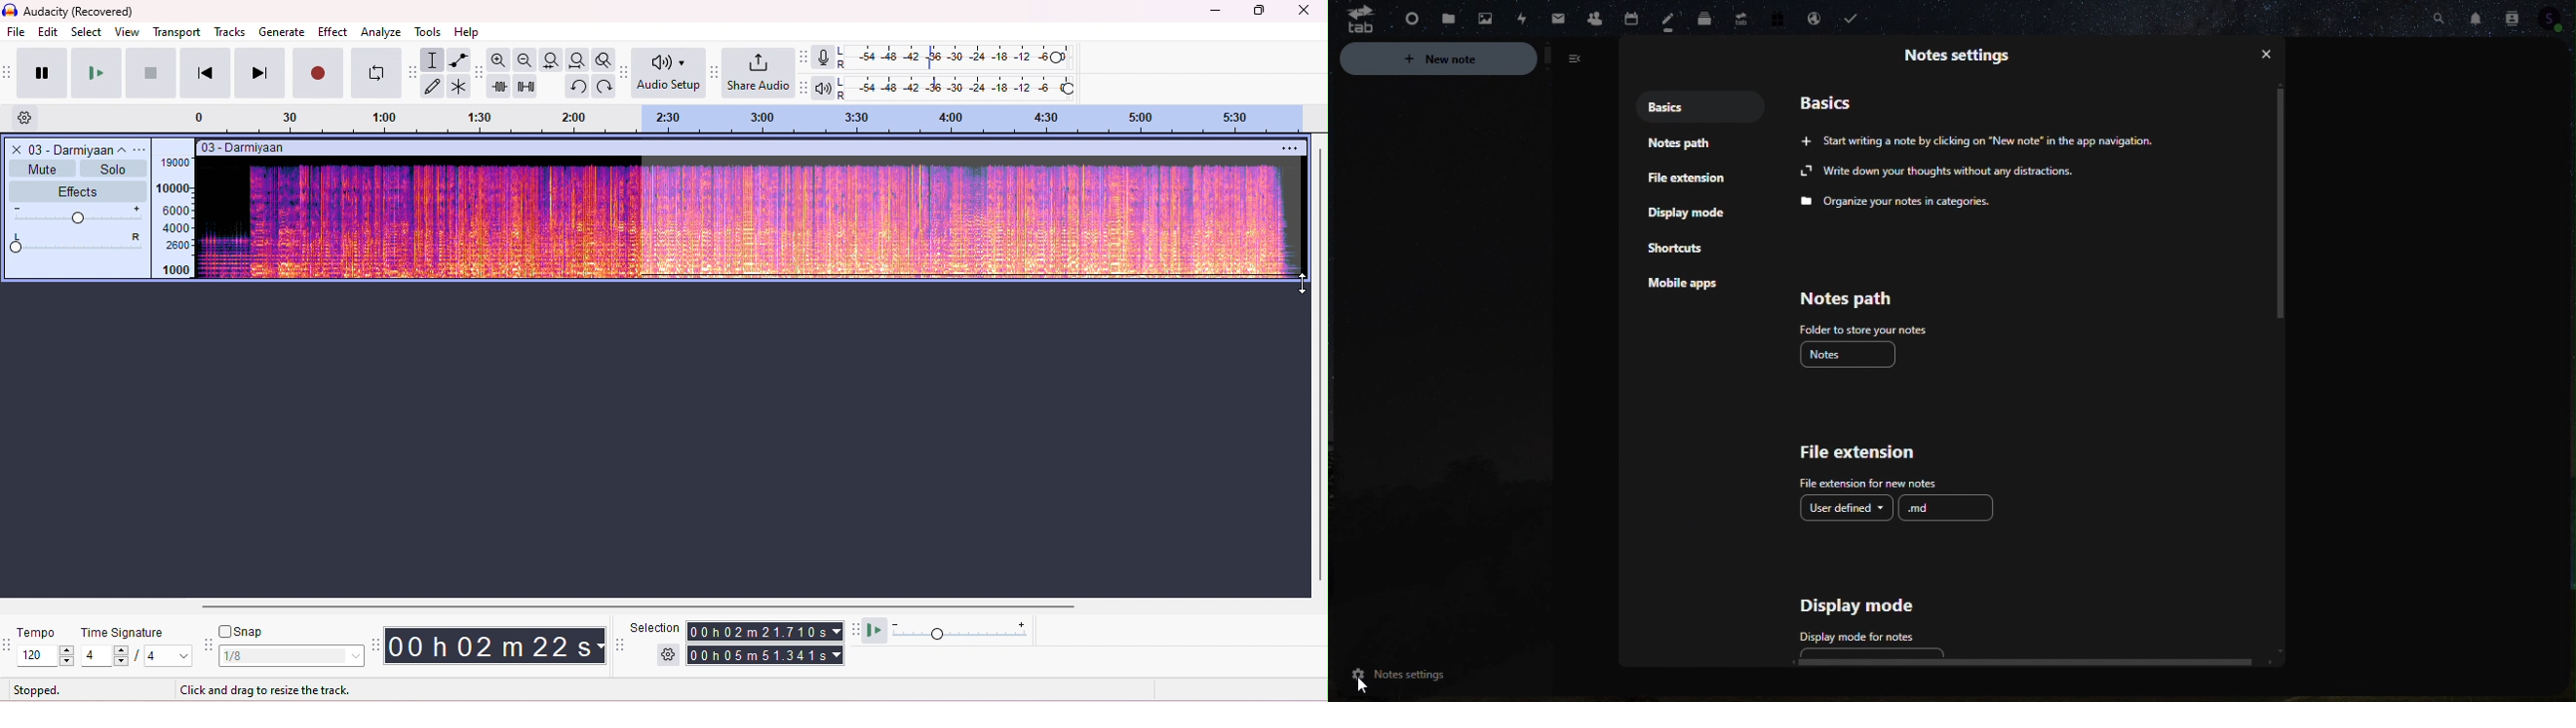  I want to click on selection tool bar, so click(619, 644).